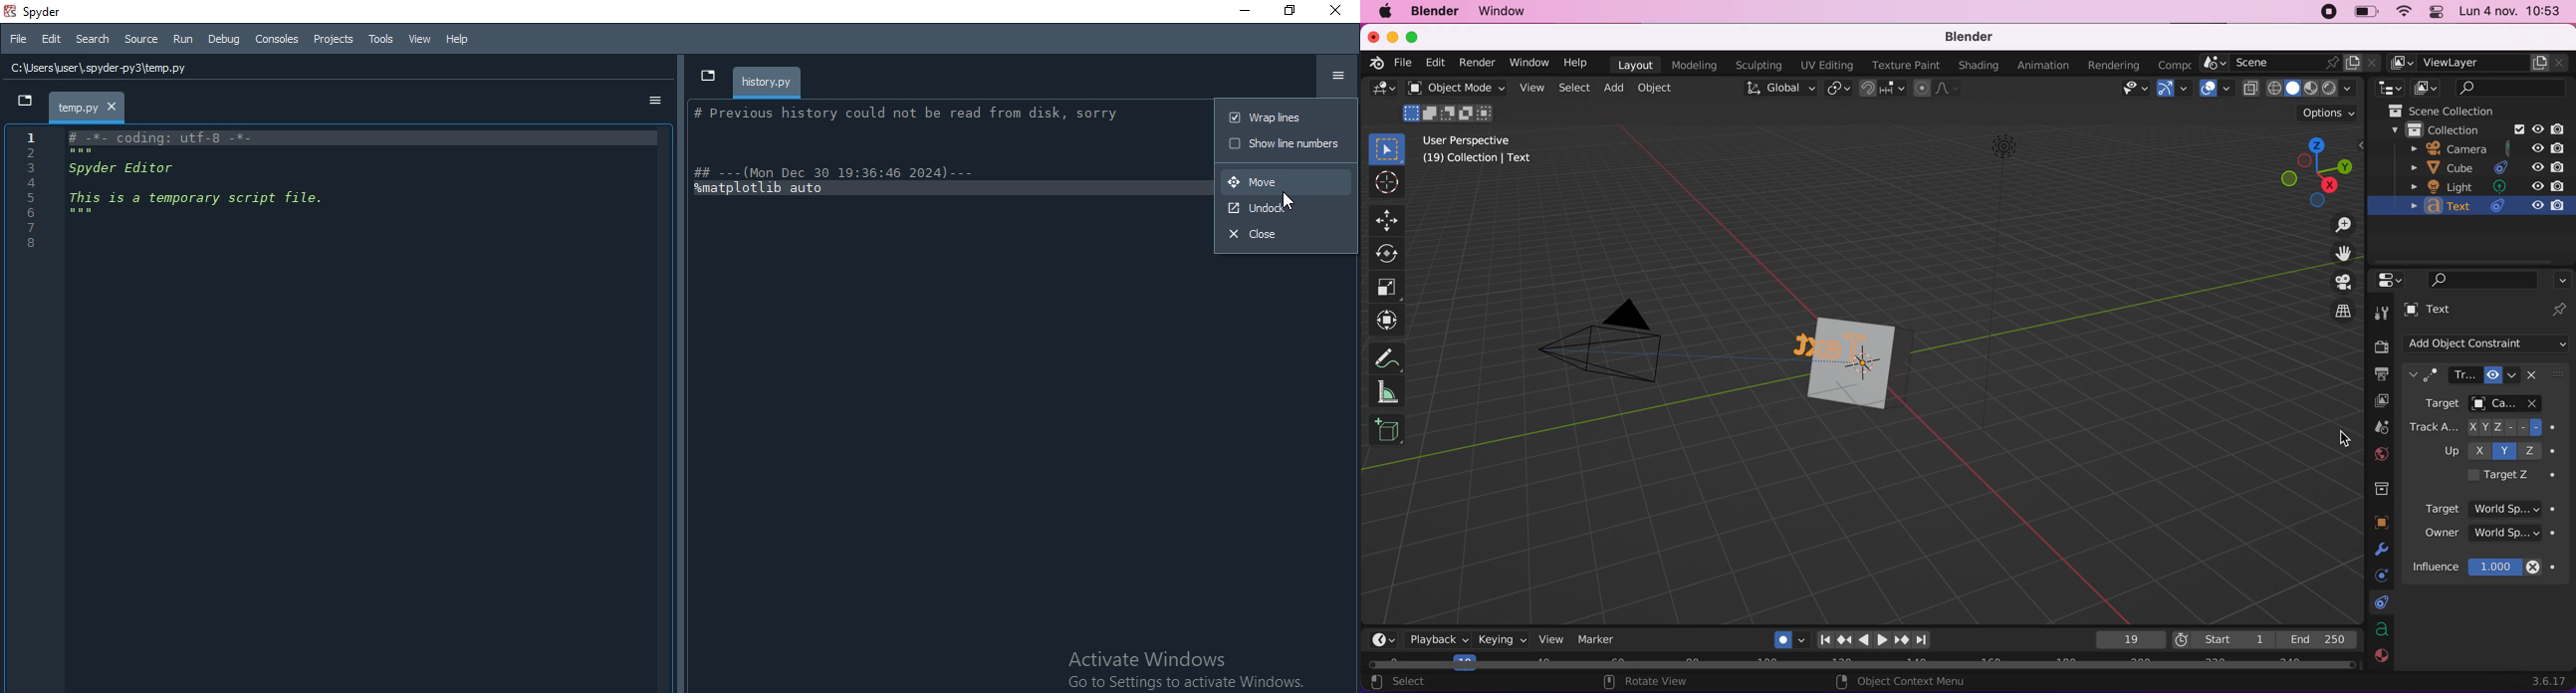 Image resolution: width=2576 pixels, height=700 pixels. What do you see at coordinates (1289, 10) in the screenshot?
I see `Restore` at bounding box center [1289, 10].